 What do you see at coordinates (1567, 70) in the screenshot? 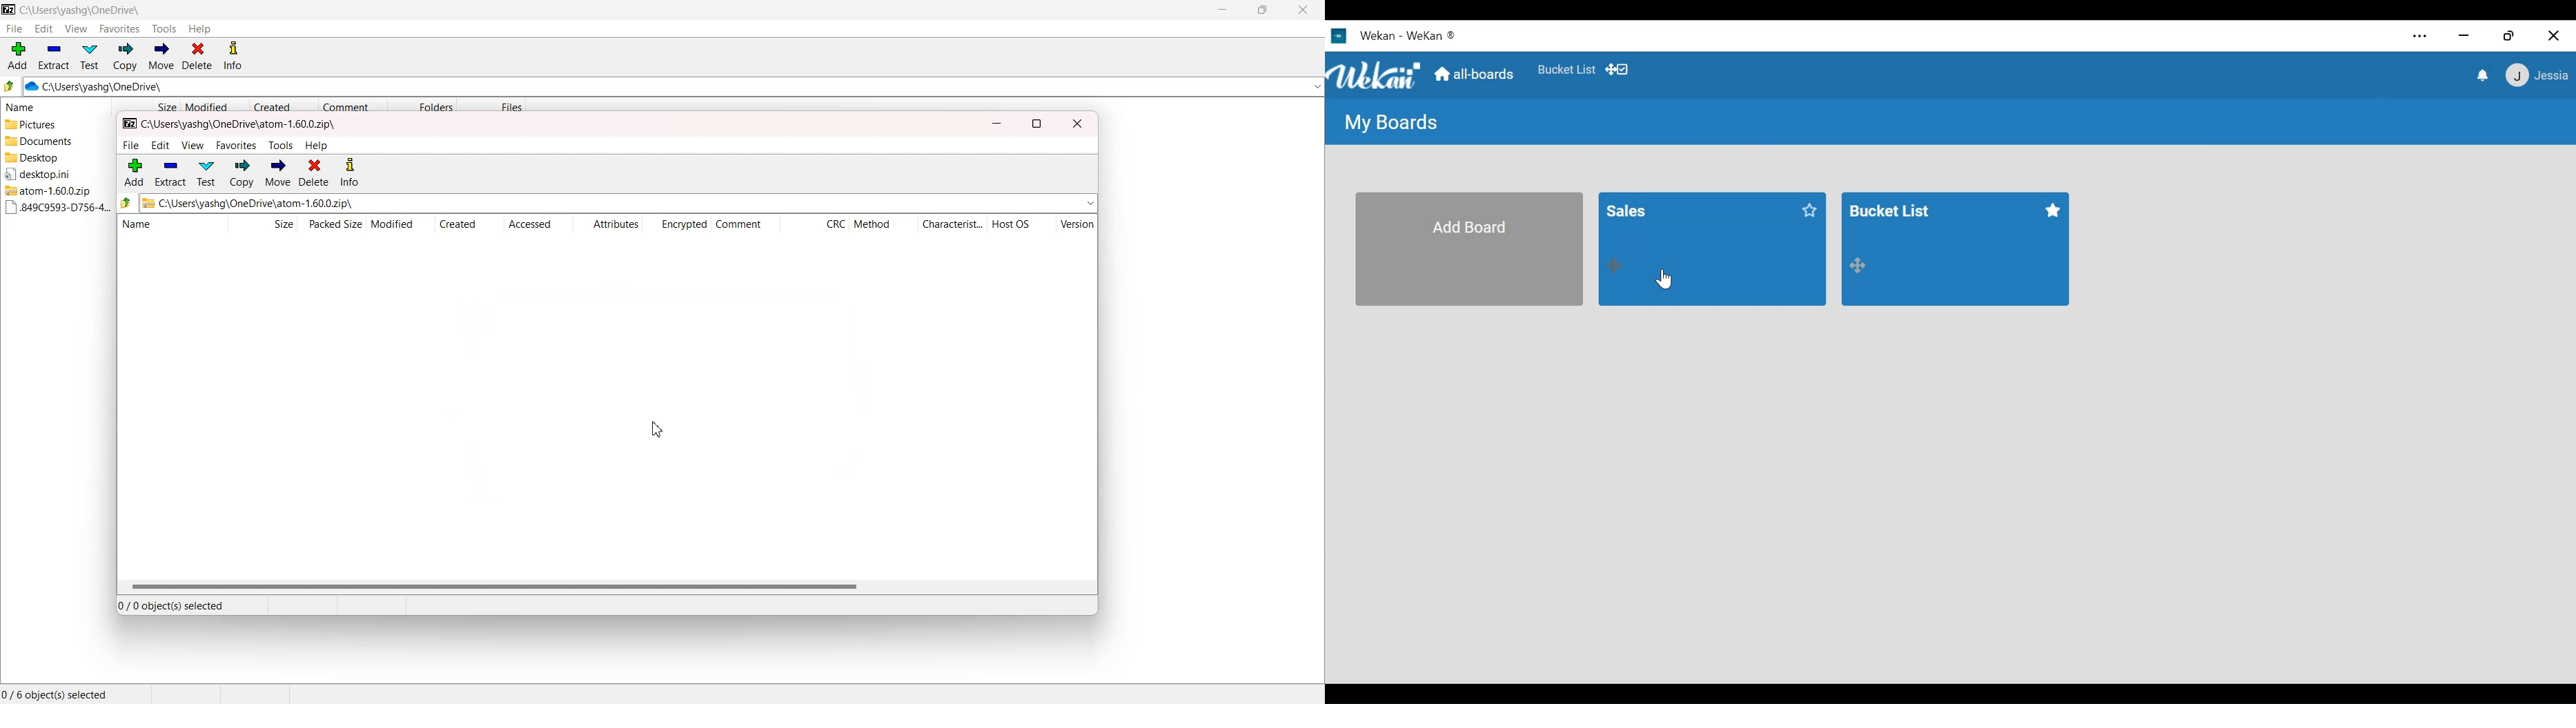
I see `Favorite` at bounding box center [1567, 70].